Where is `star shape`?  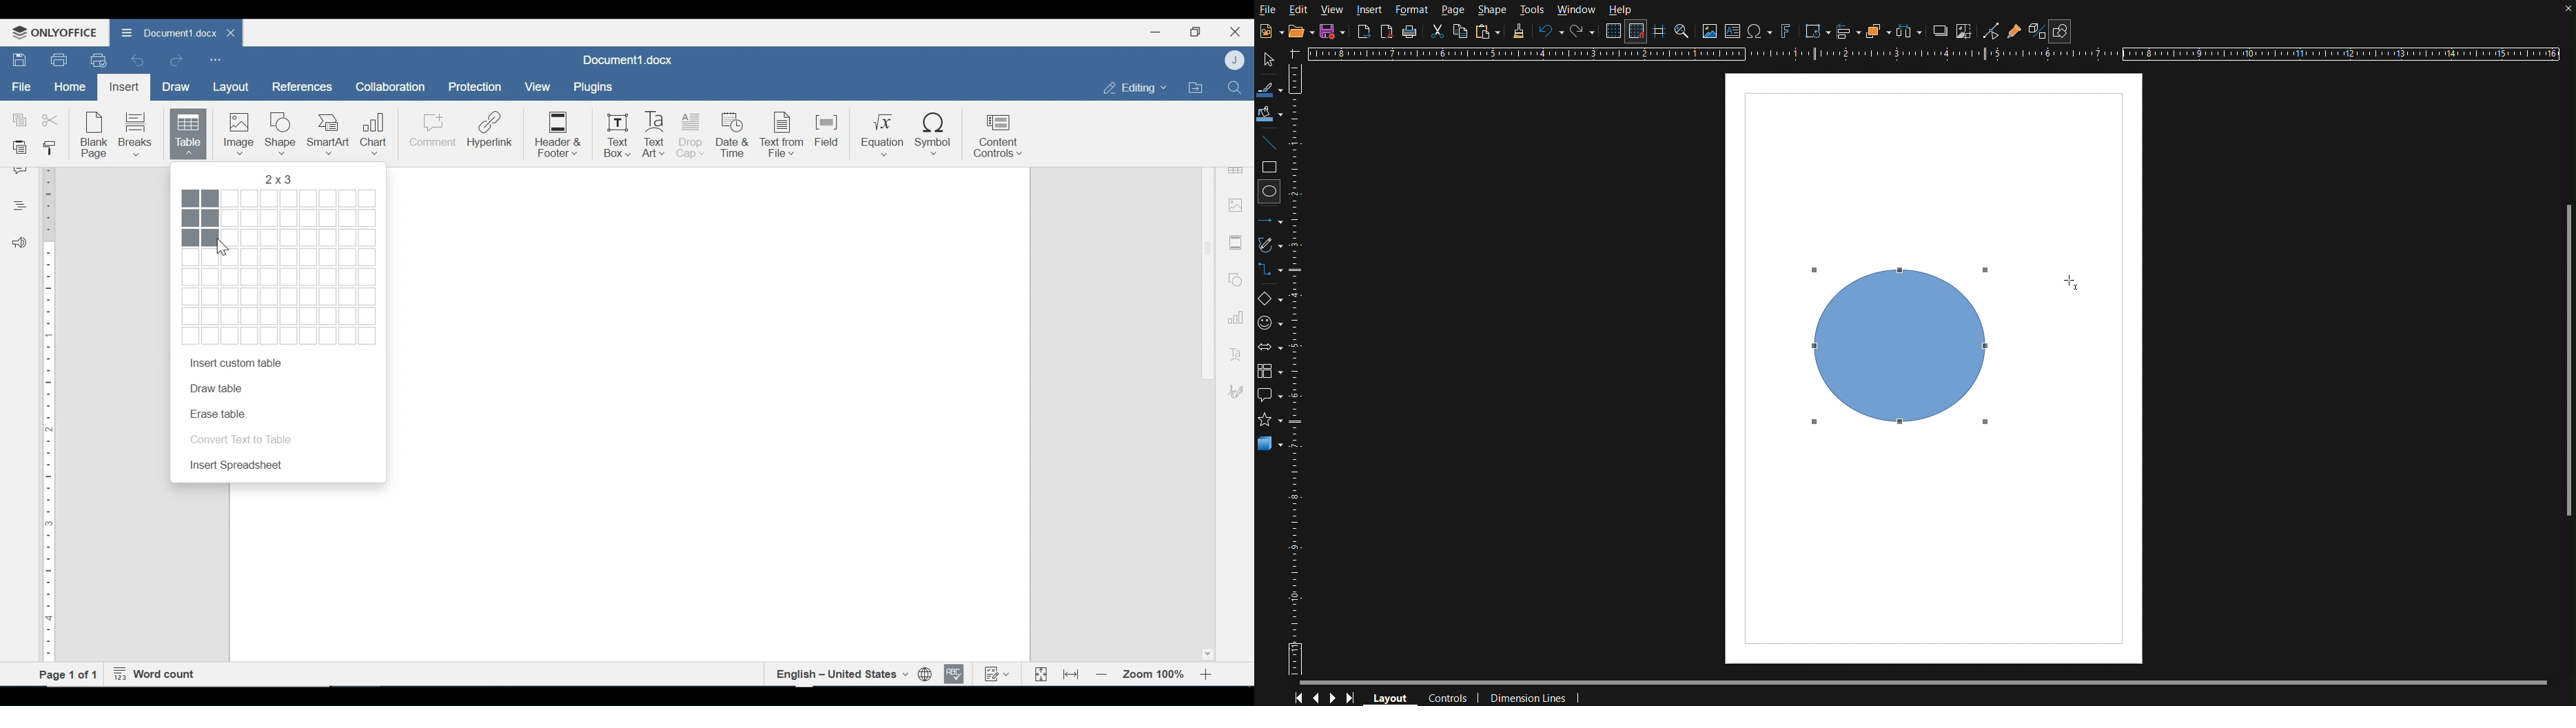
star shape is located at coordinates (1271, 418).